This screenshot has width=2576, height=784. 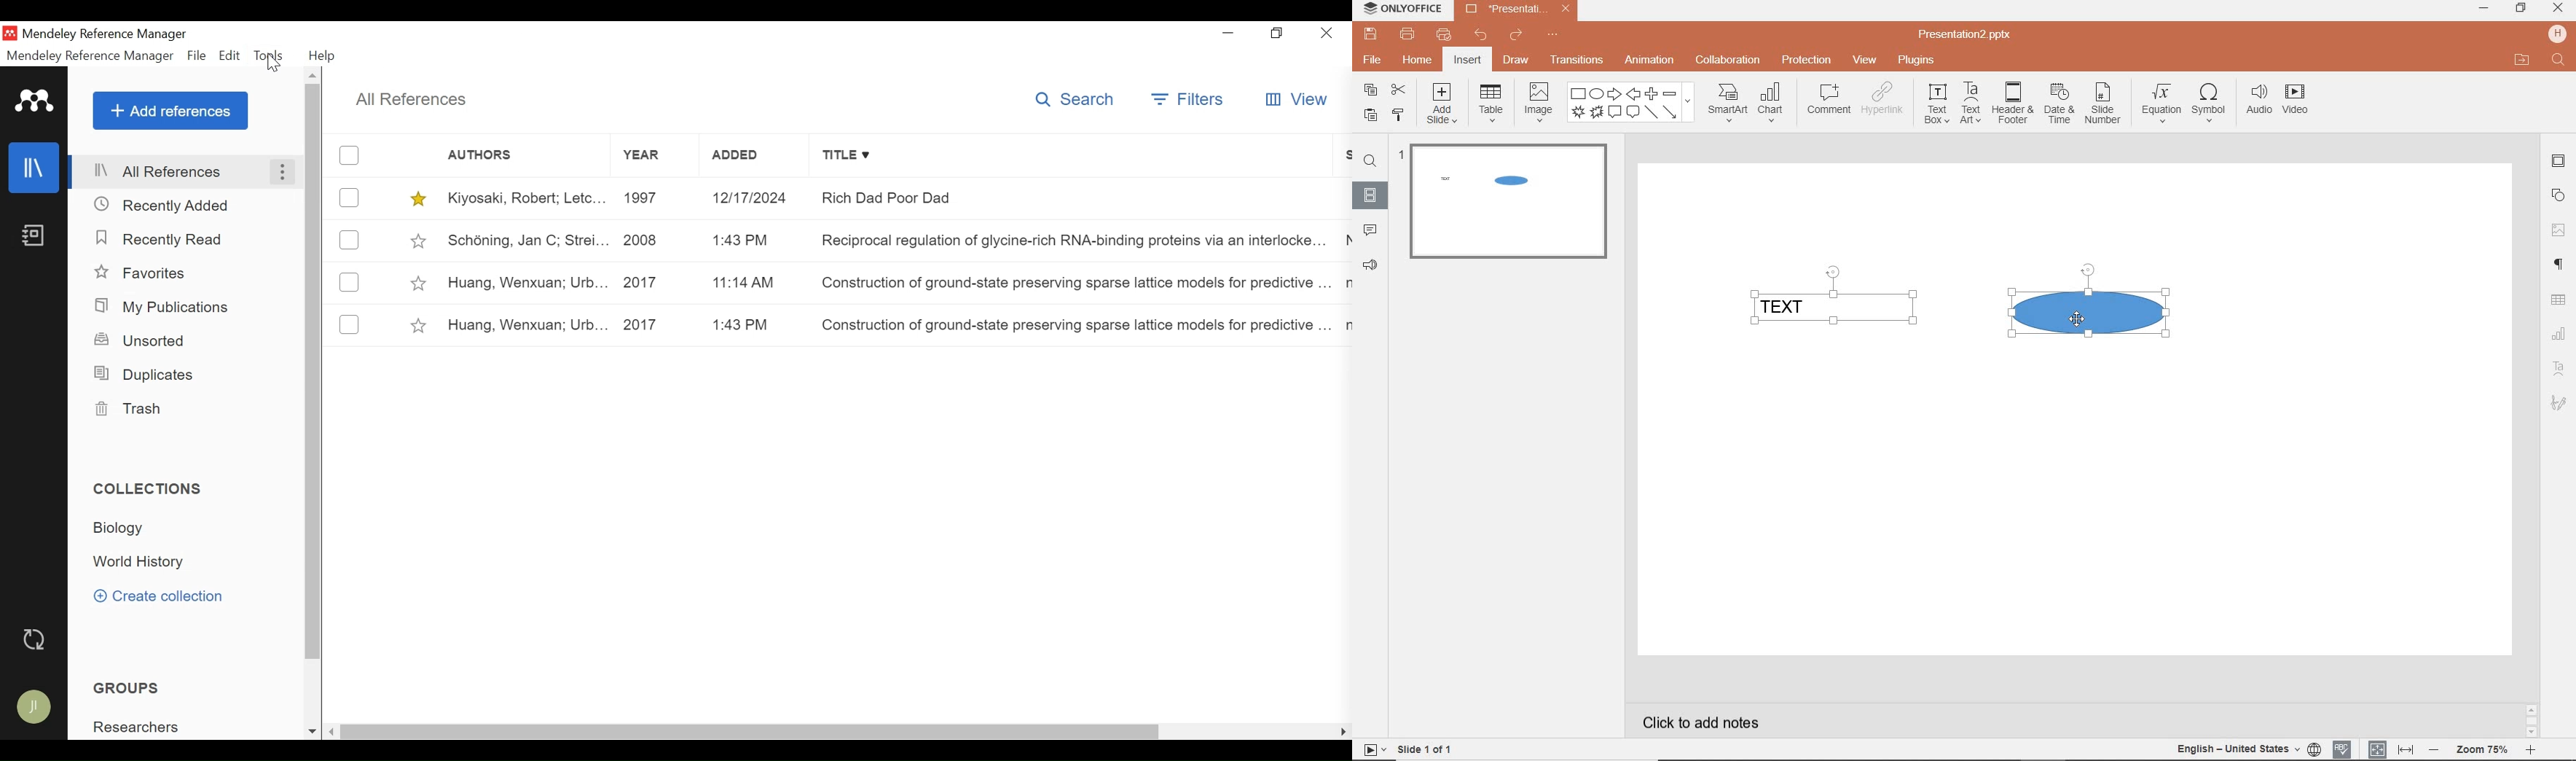 I want to click on CHART SETTINGS, so click(x=2559, y=335).